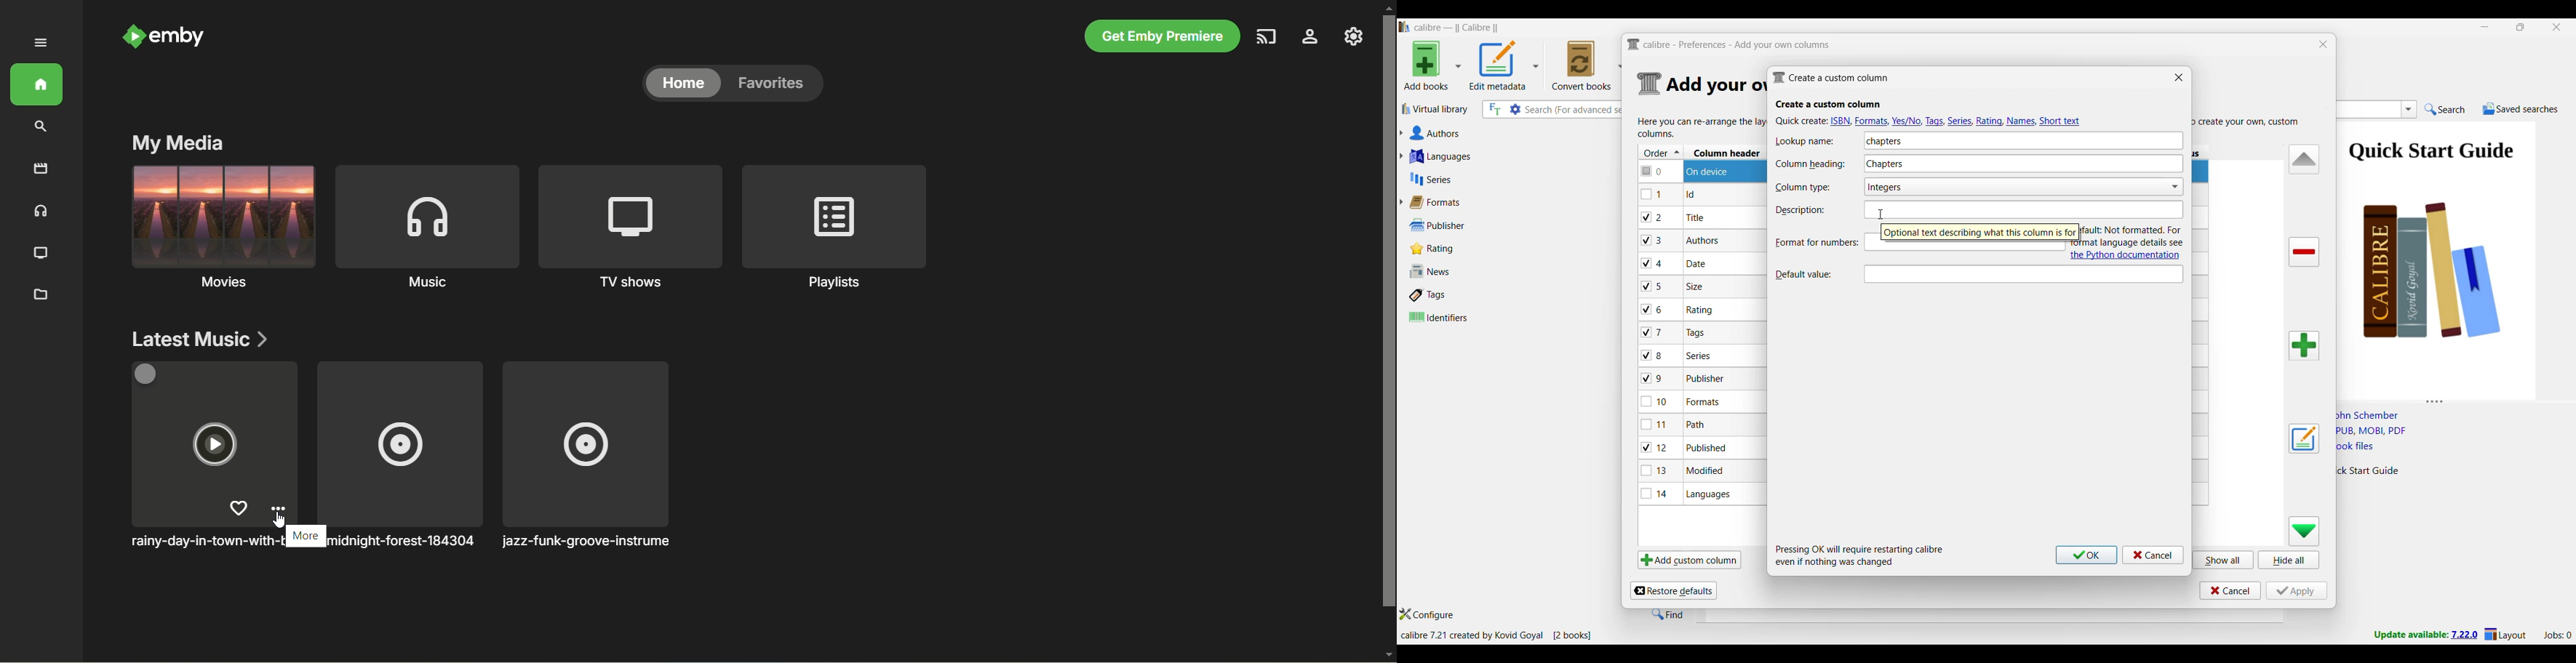  Describe the element at coordinates (1802, 242) in the screenshot. I see `Format for numbers` at that location.